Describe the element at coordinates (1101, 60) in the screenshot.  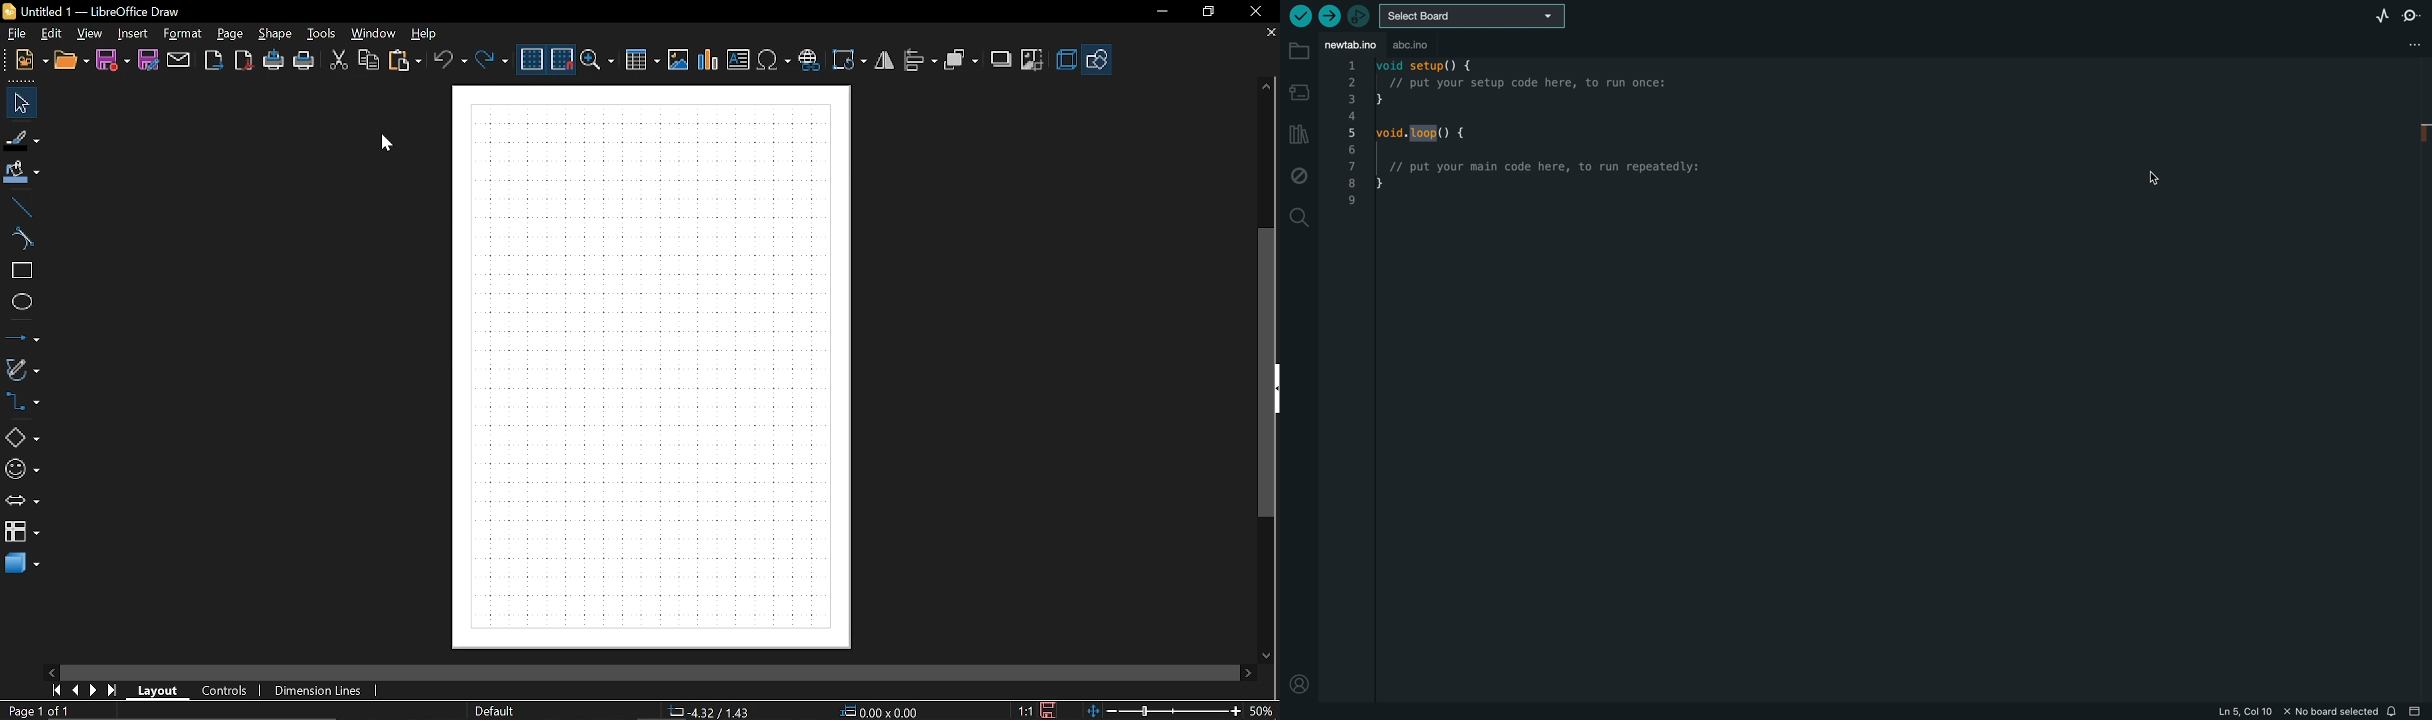
I see `basic shapes` at that location.